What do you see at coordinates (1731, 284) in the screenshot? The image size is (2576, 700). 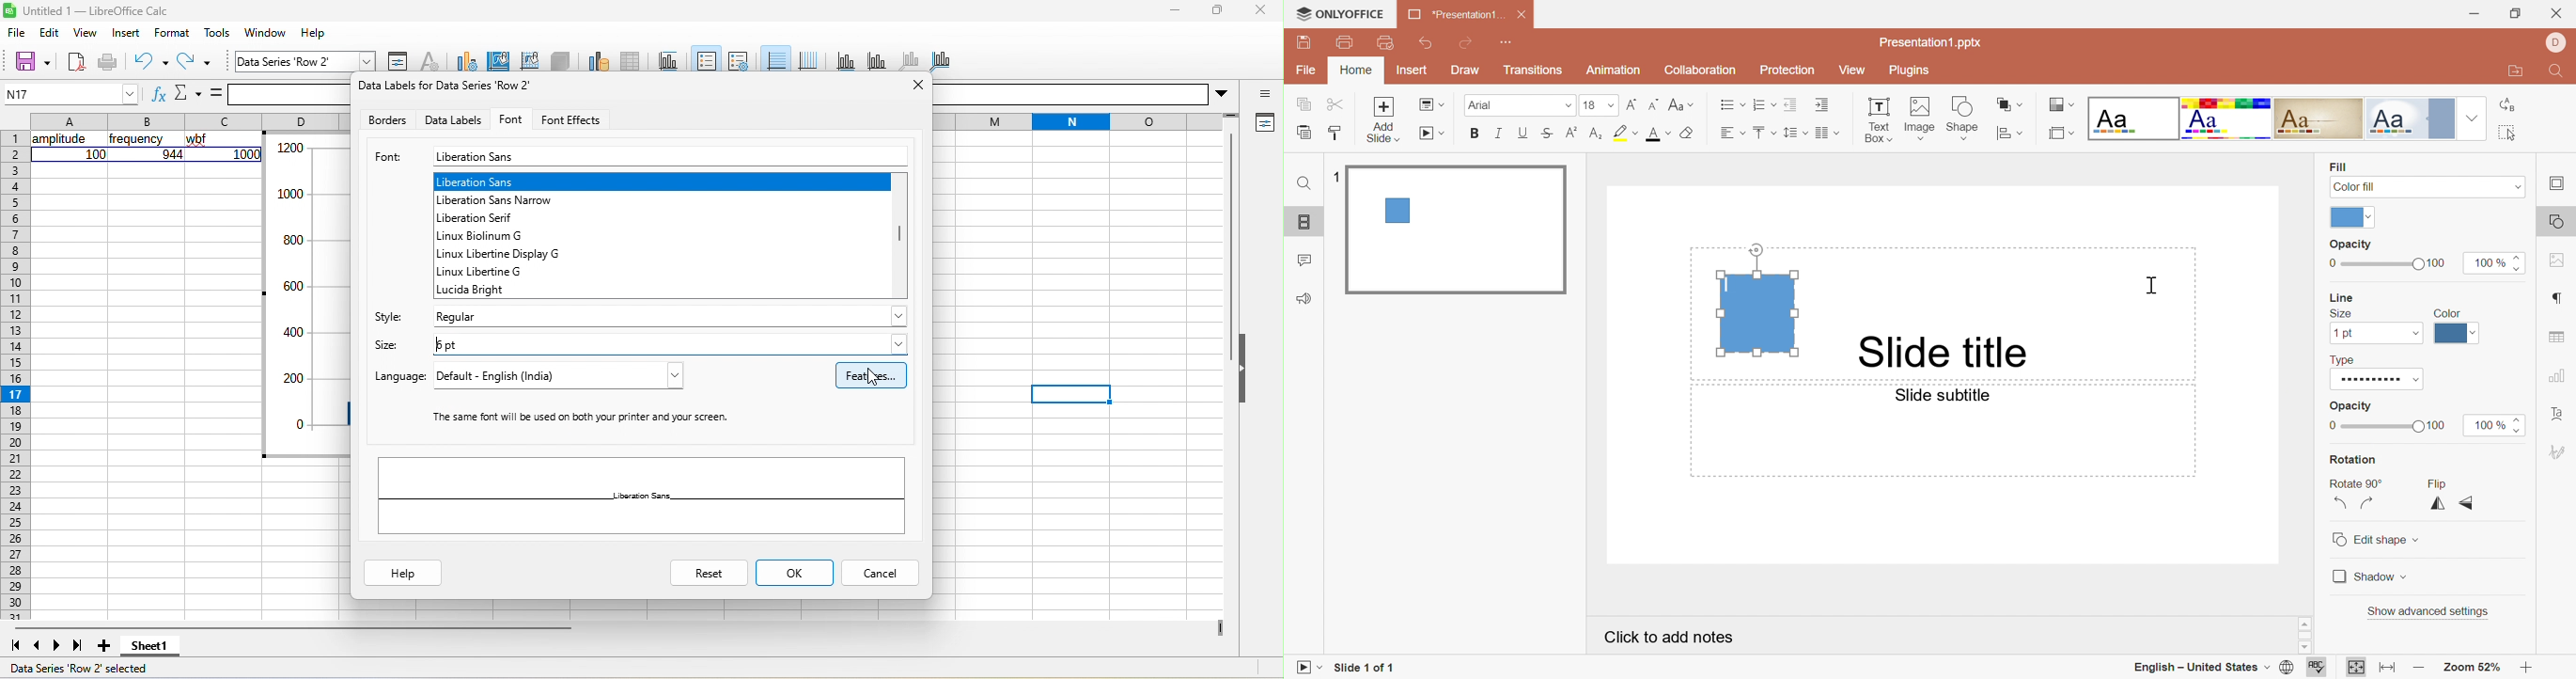 I see `Typing Cursor` at bounding box center [1731, 284].